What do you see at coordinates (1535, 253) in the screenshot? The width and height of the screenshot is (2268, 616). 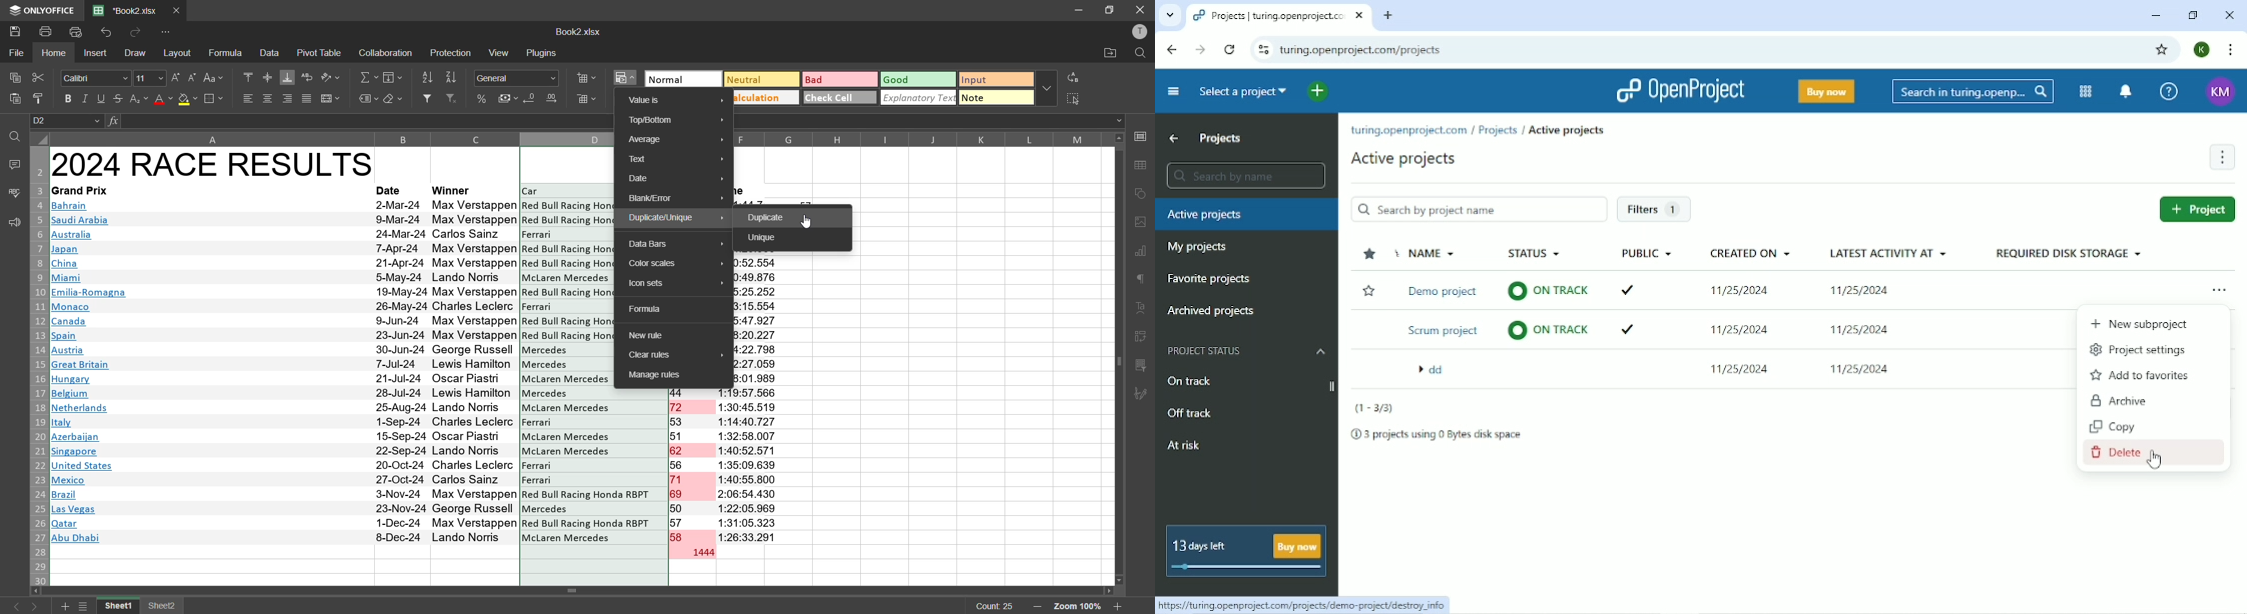 I see `Status` at bounding box center [1535, 253].